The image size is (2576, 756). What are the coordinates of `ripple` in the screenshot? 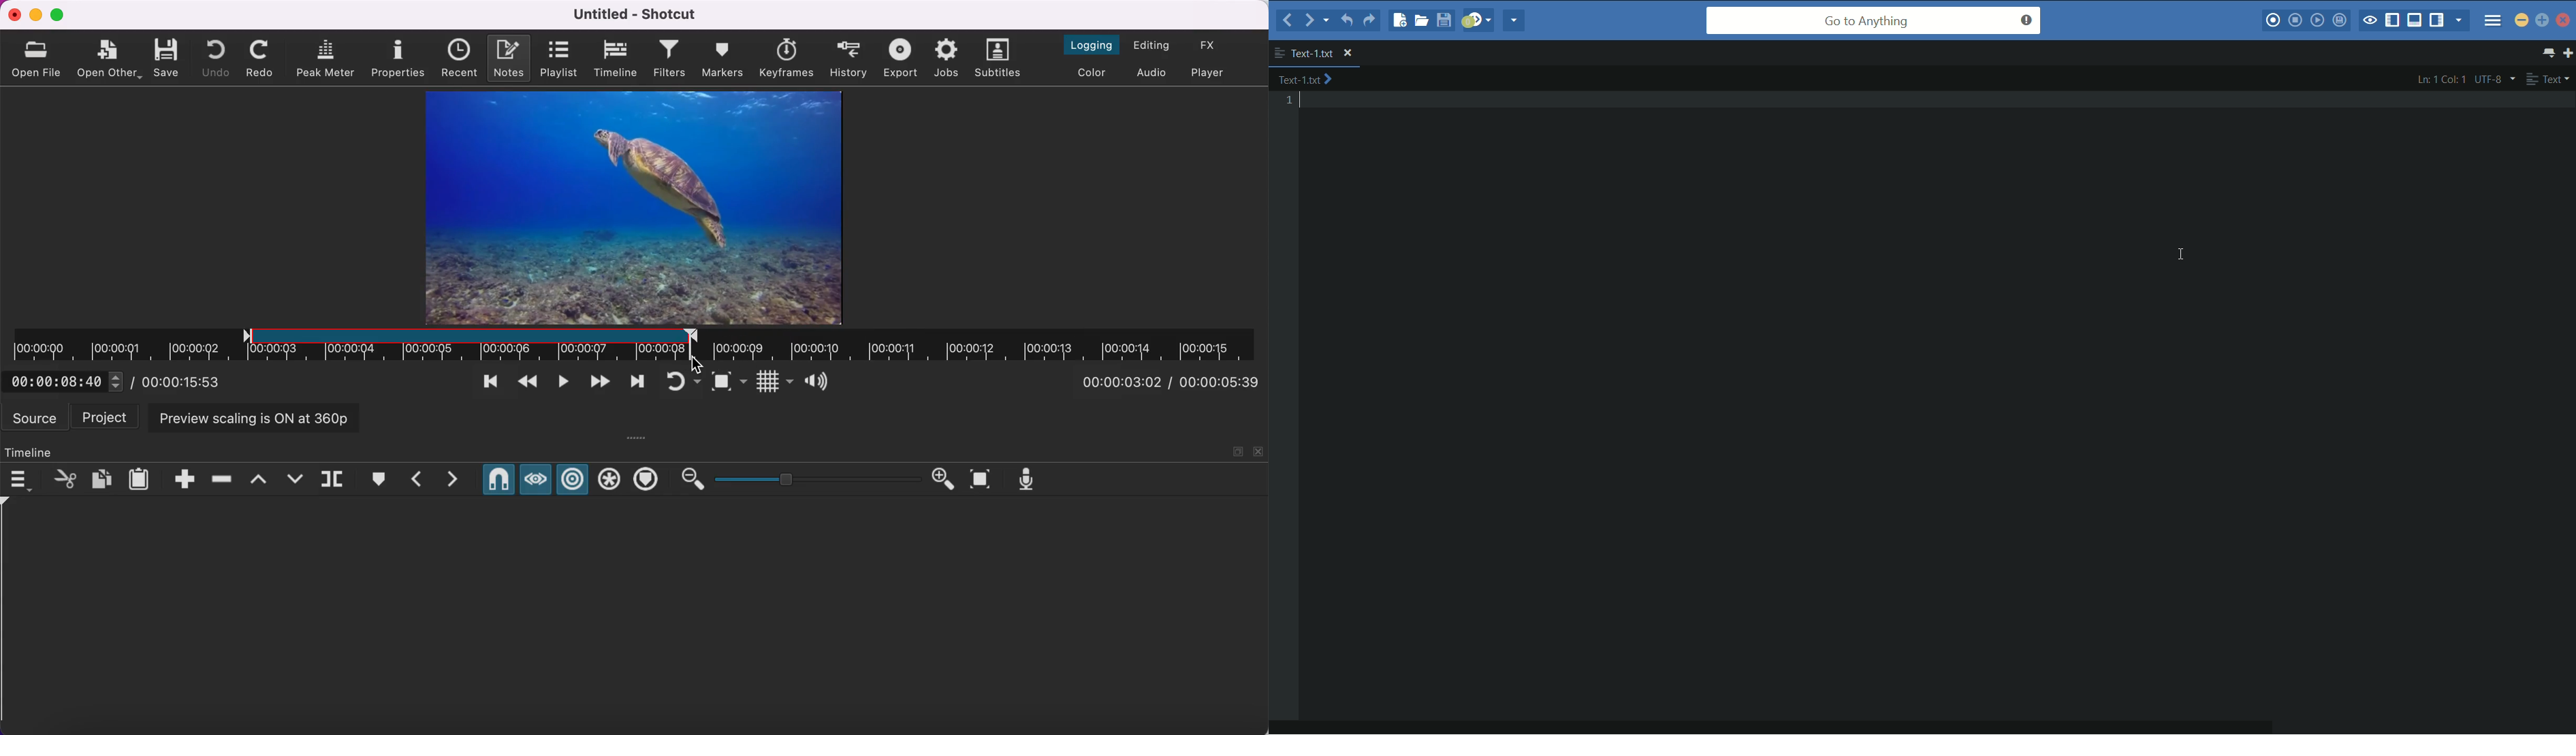 It's located at (574, 479).